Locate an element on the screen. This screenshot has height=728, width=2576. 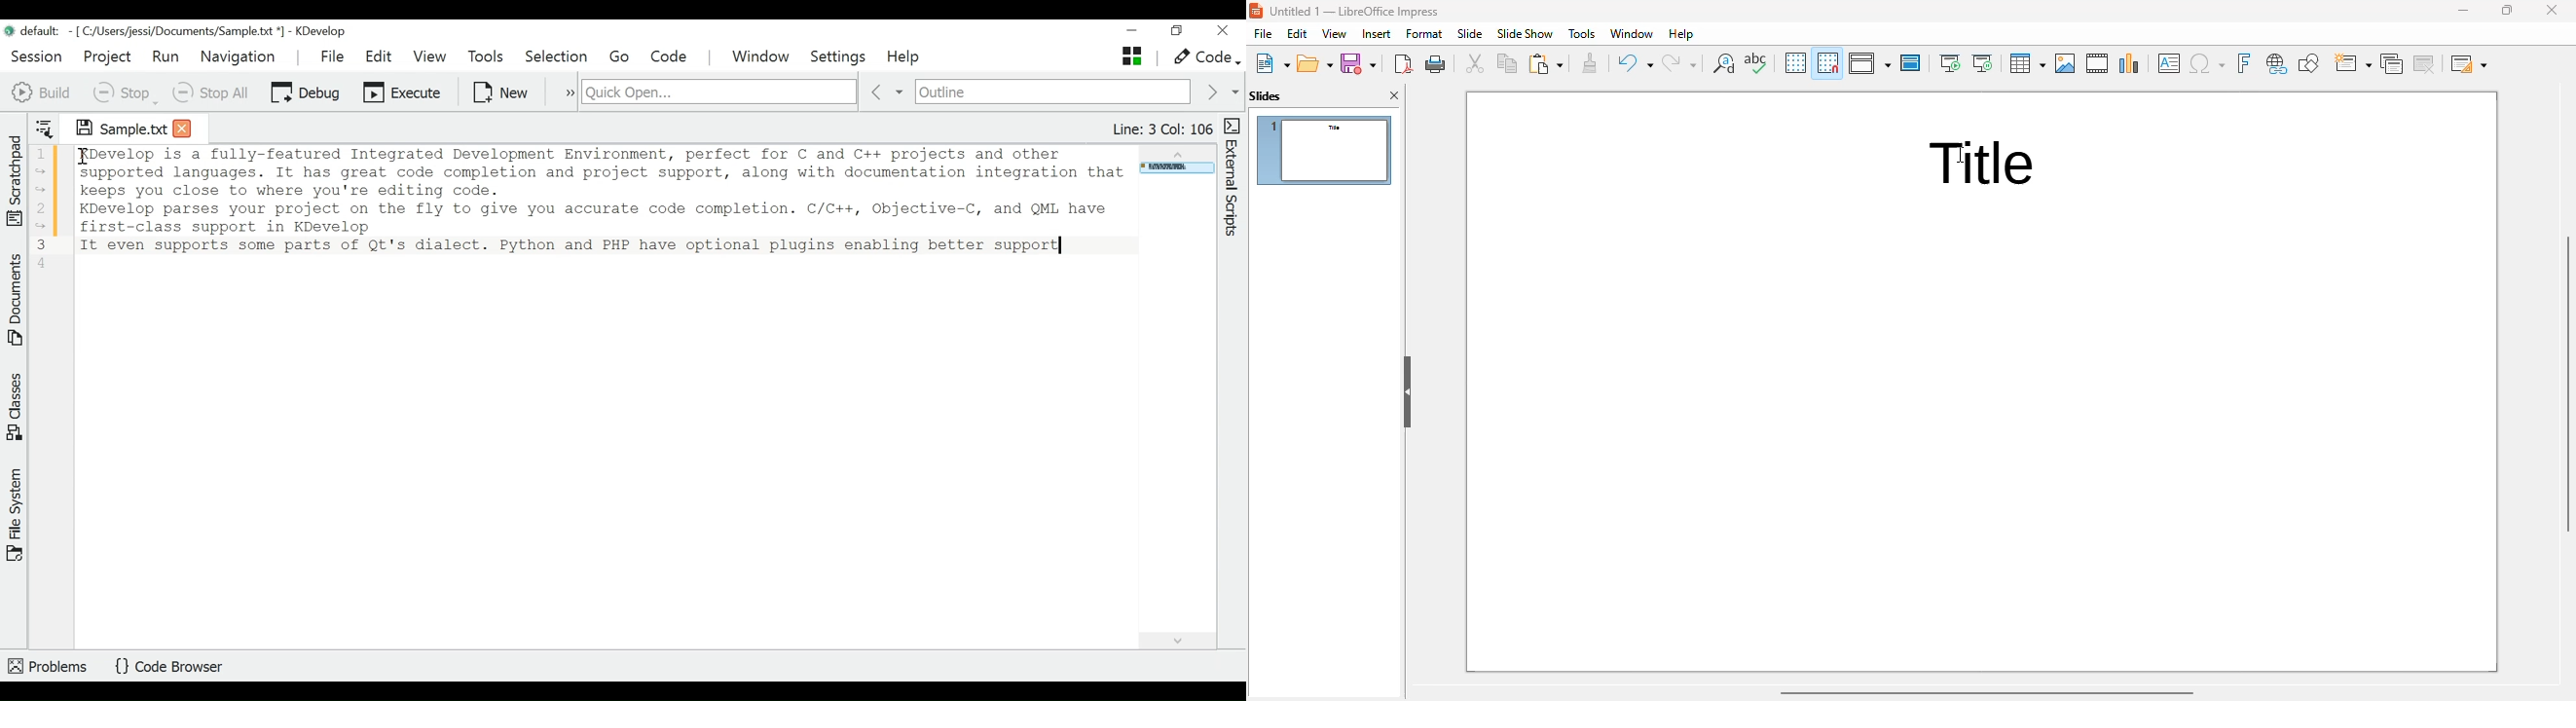
edit is located at coordinates (1298, 34).